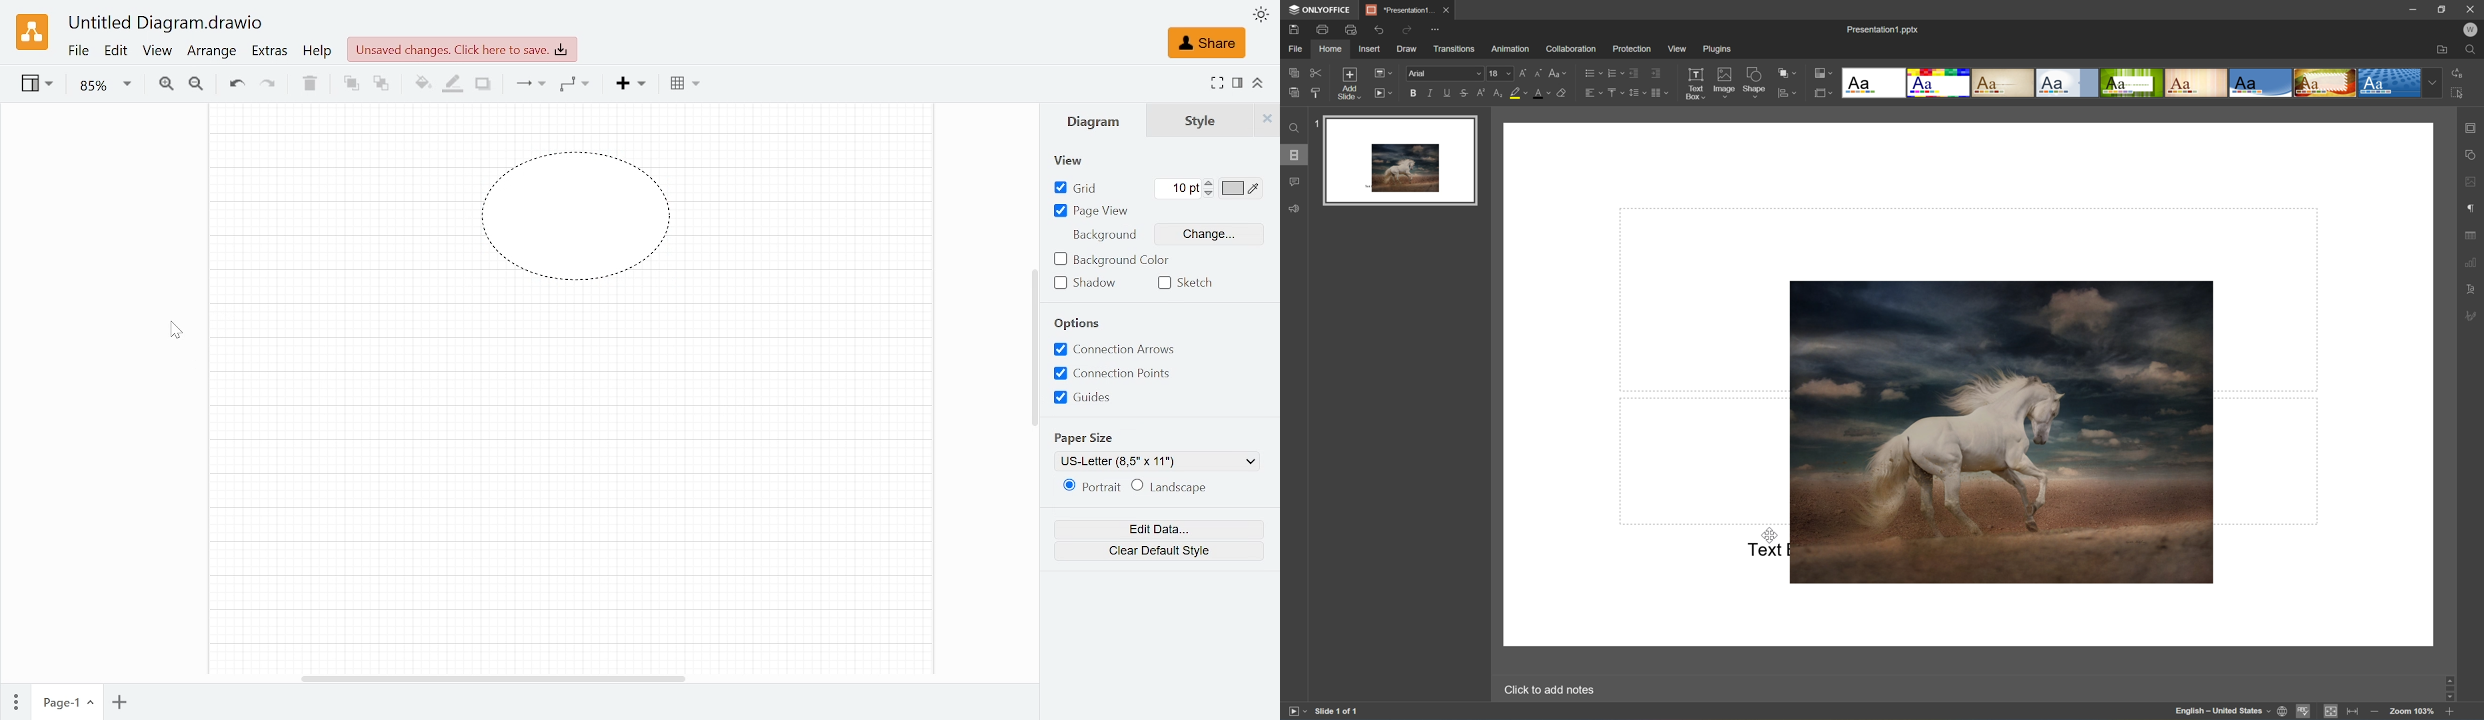  I want to click on 18, so click(1500, 73).